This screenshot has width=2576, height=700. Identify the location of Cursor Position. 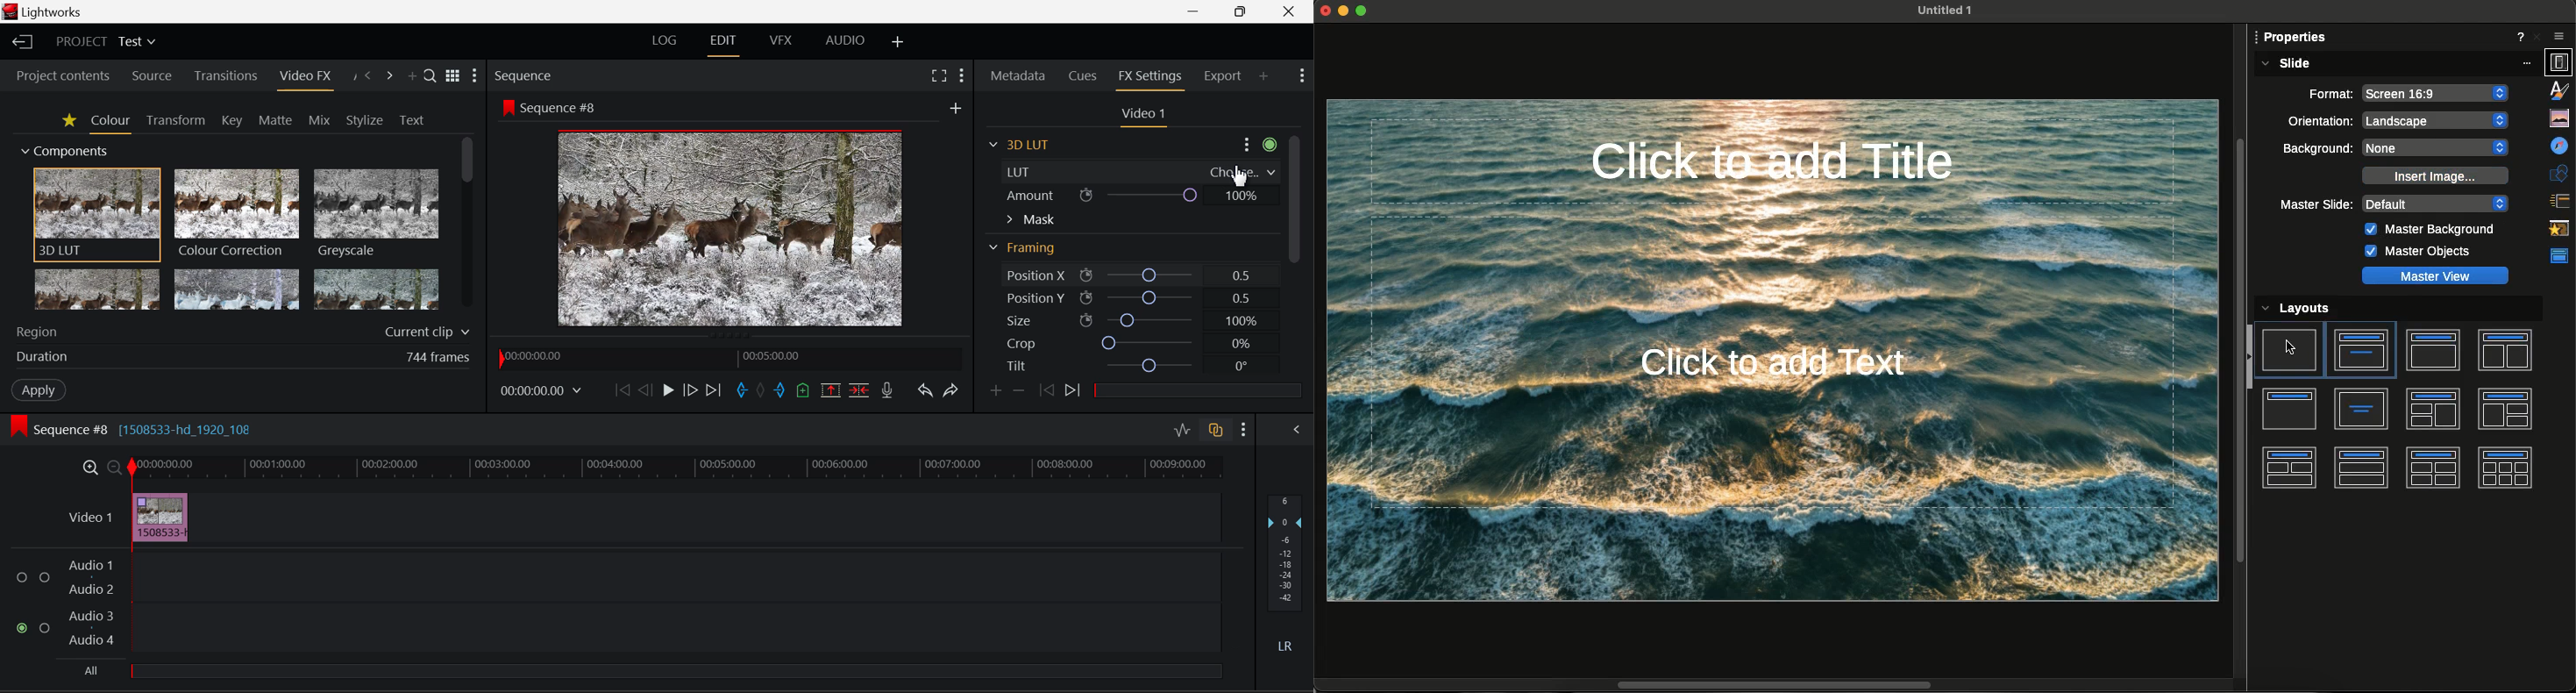
(1240, 175).